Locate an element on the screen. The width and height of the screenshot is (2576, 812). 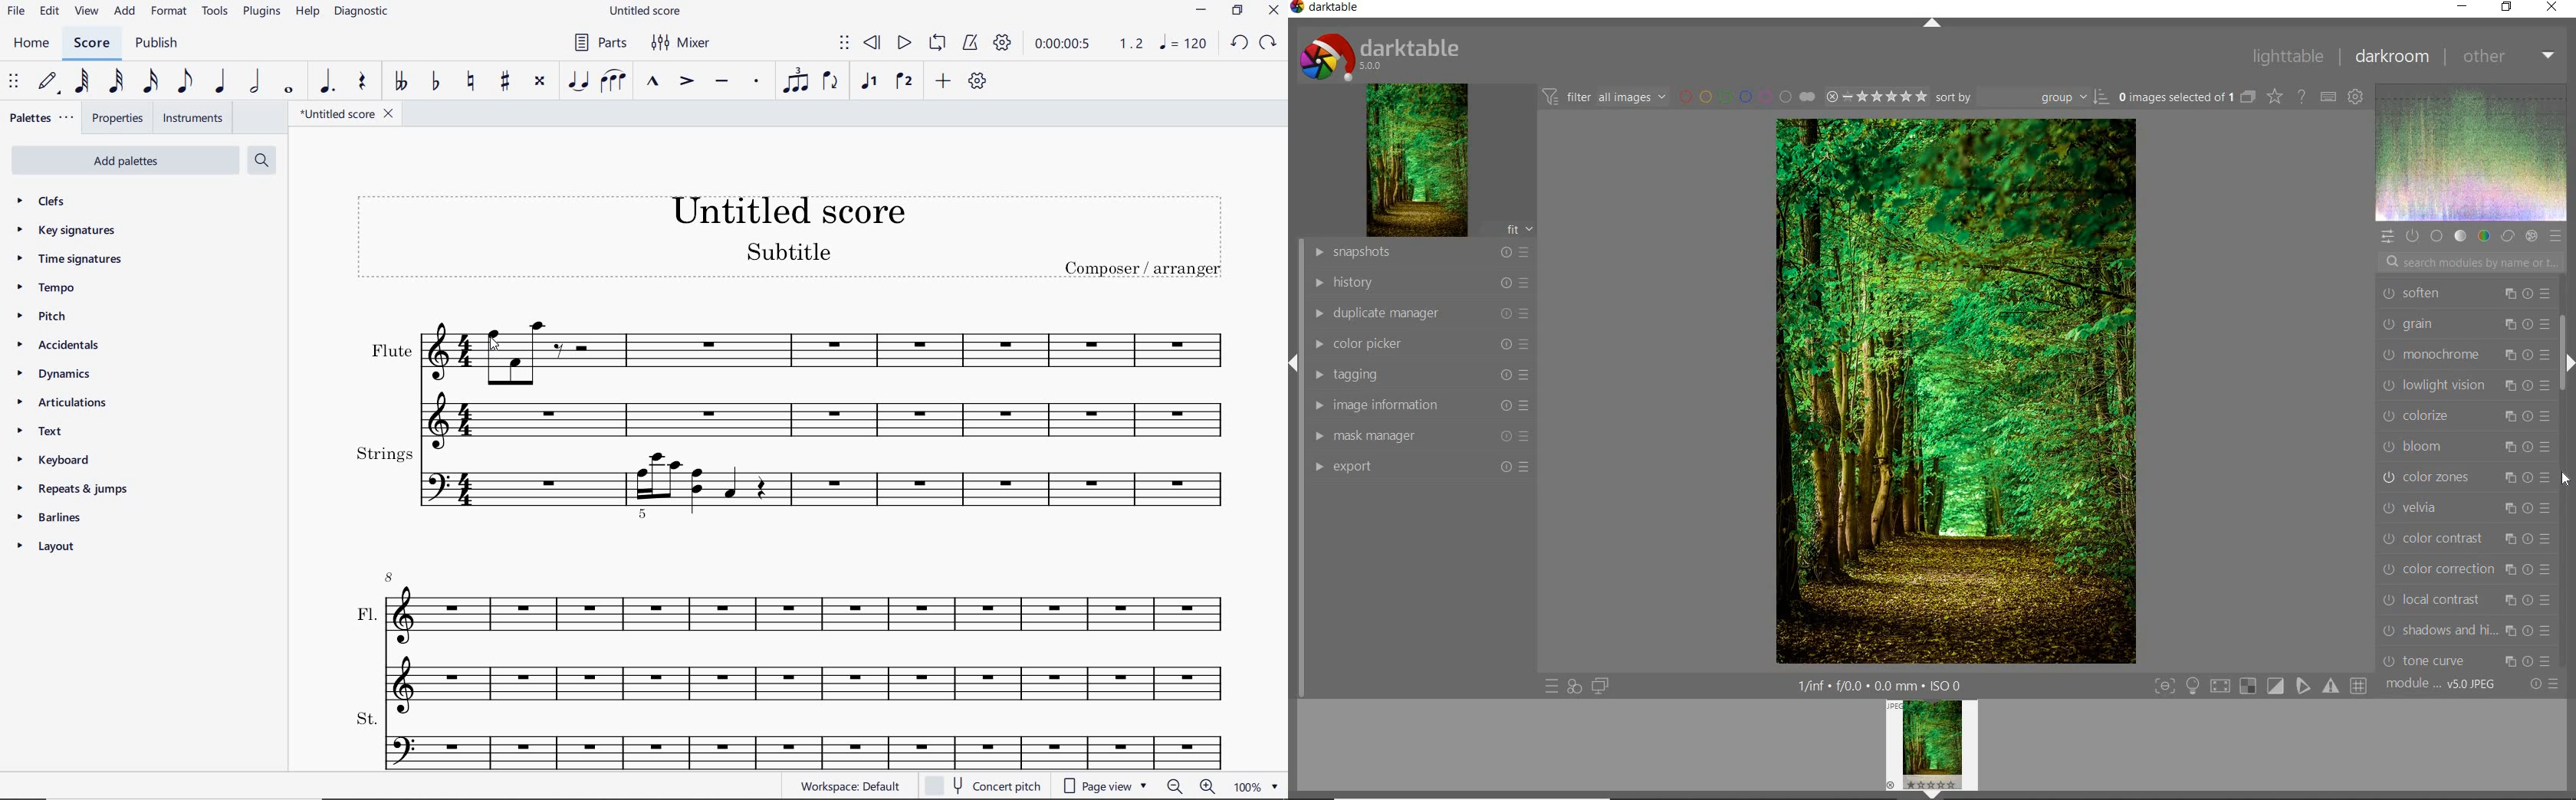
publish is located at coordinates (156, 44).